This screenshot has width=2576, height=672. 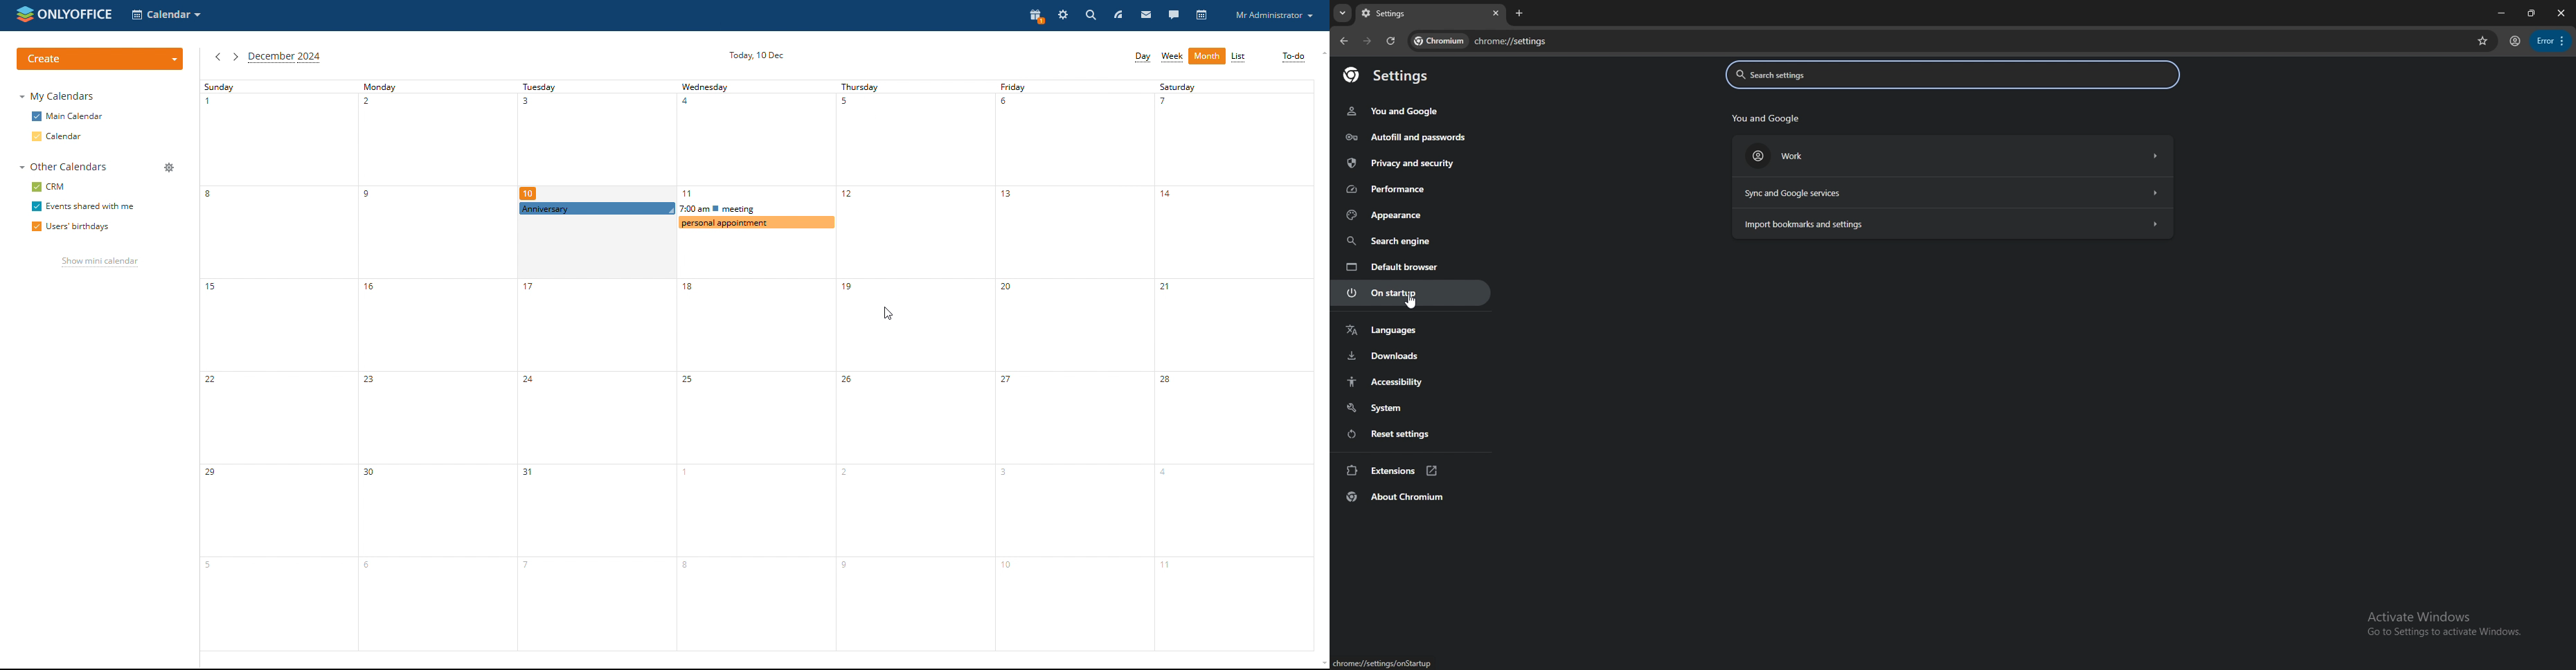 What do you see at coordinates (1201, 16) in the screenshot?
I see `calendar` at bounding box center [1201, 16].